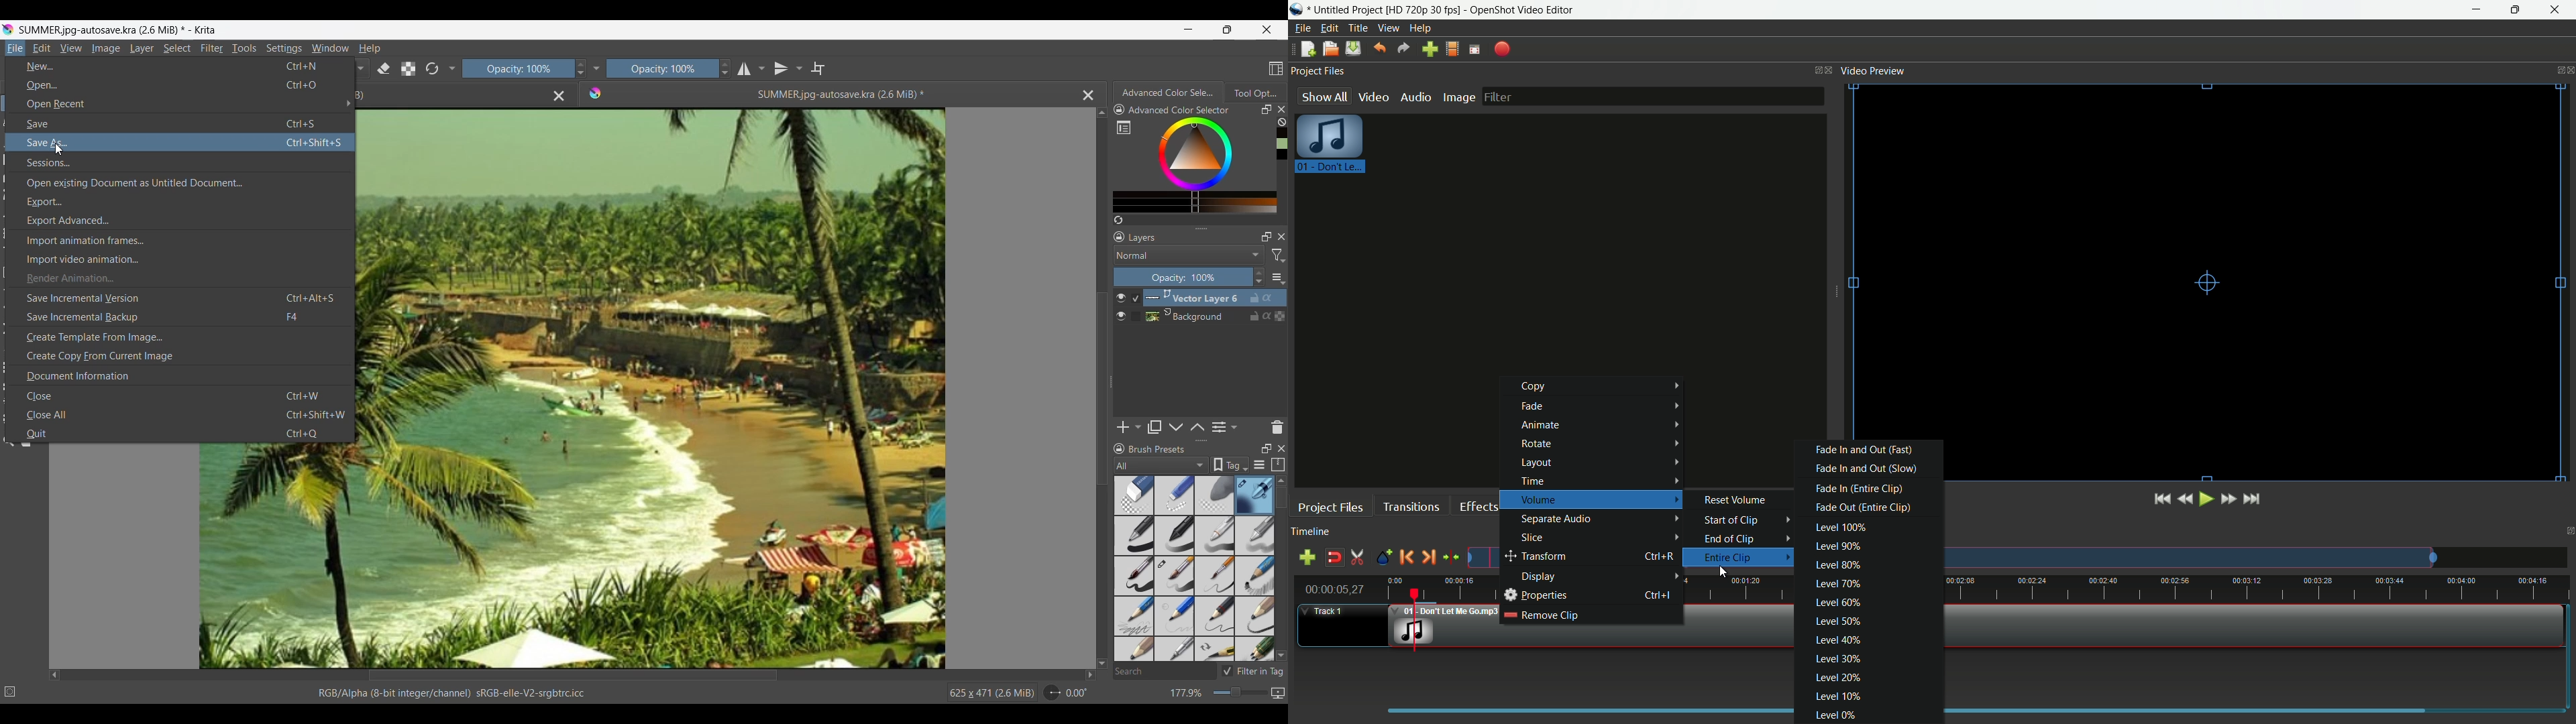 This screenshot has width=2576, height=728. Describe the element at coordinates (1373, 97) in the screenshot. I see `video` at that location.